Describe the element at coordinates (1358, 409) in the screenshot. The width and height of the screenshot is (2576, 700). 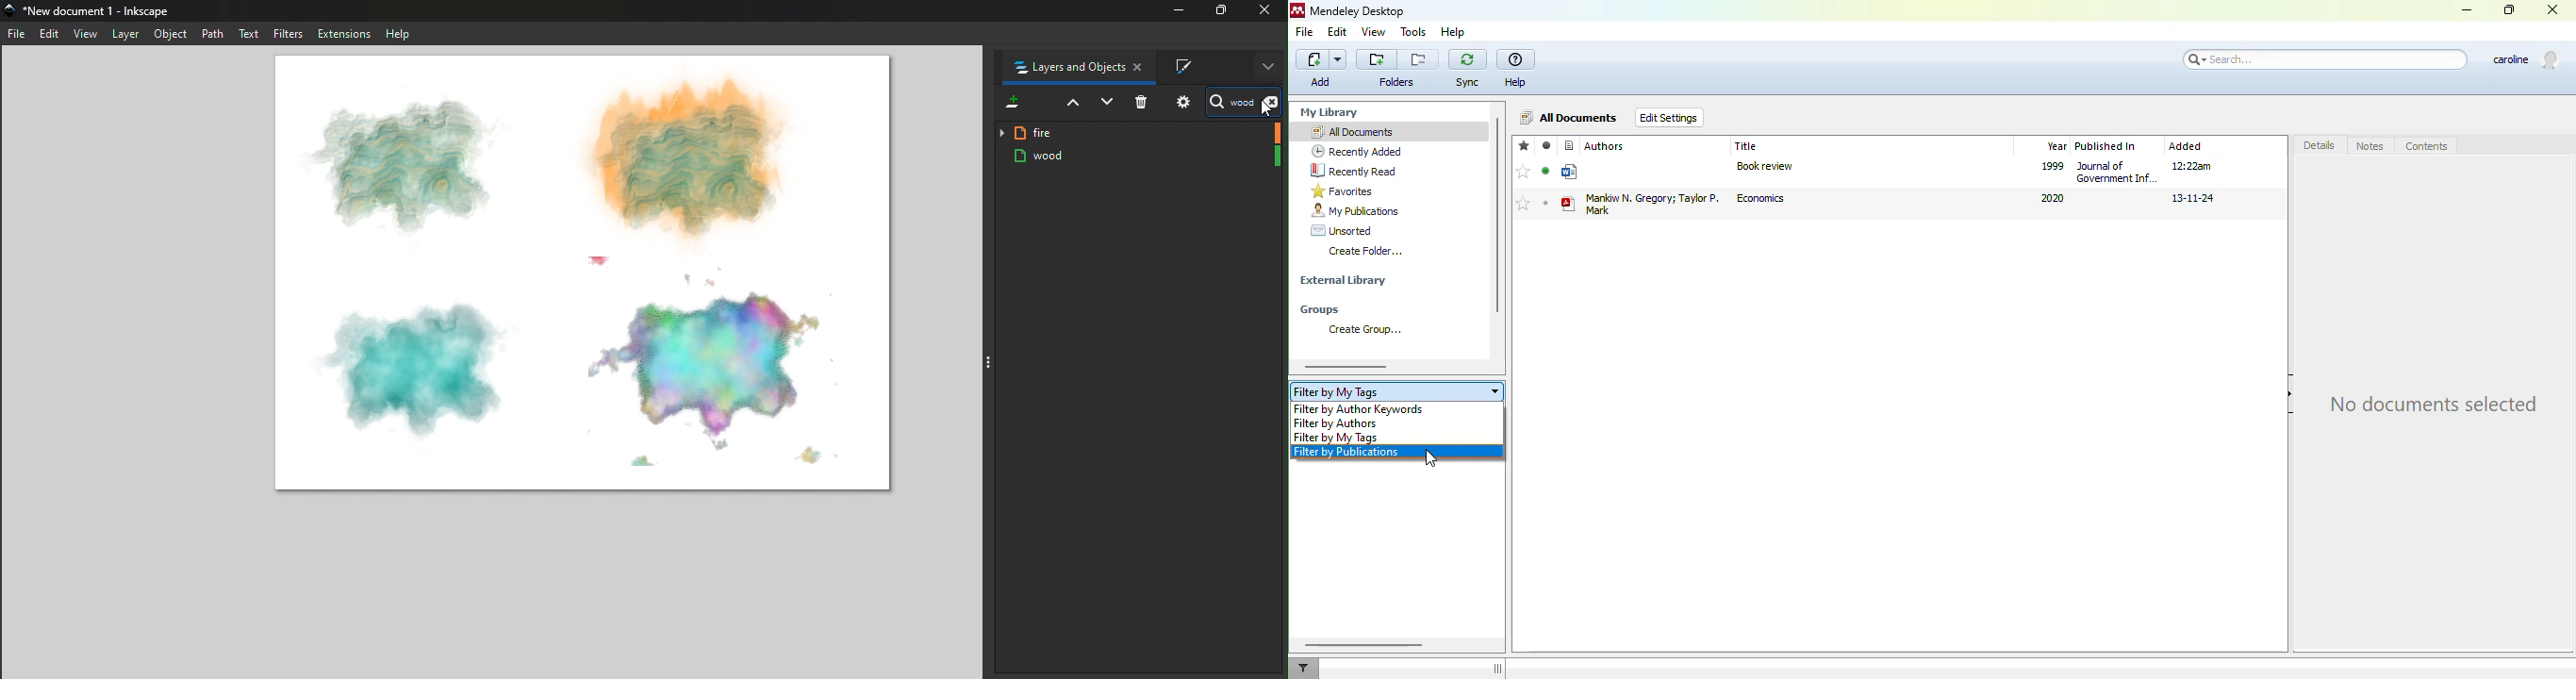
I see `filter by author keywords` at that location.